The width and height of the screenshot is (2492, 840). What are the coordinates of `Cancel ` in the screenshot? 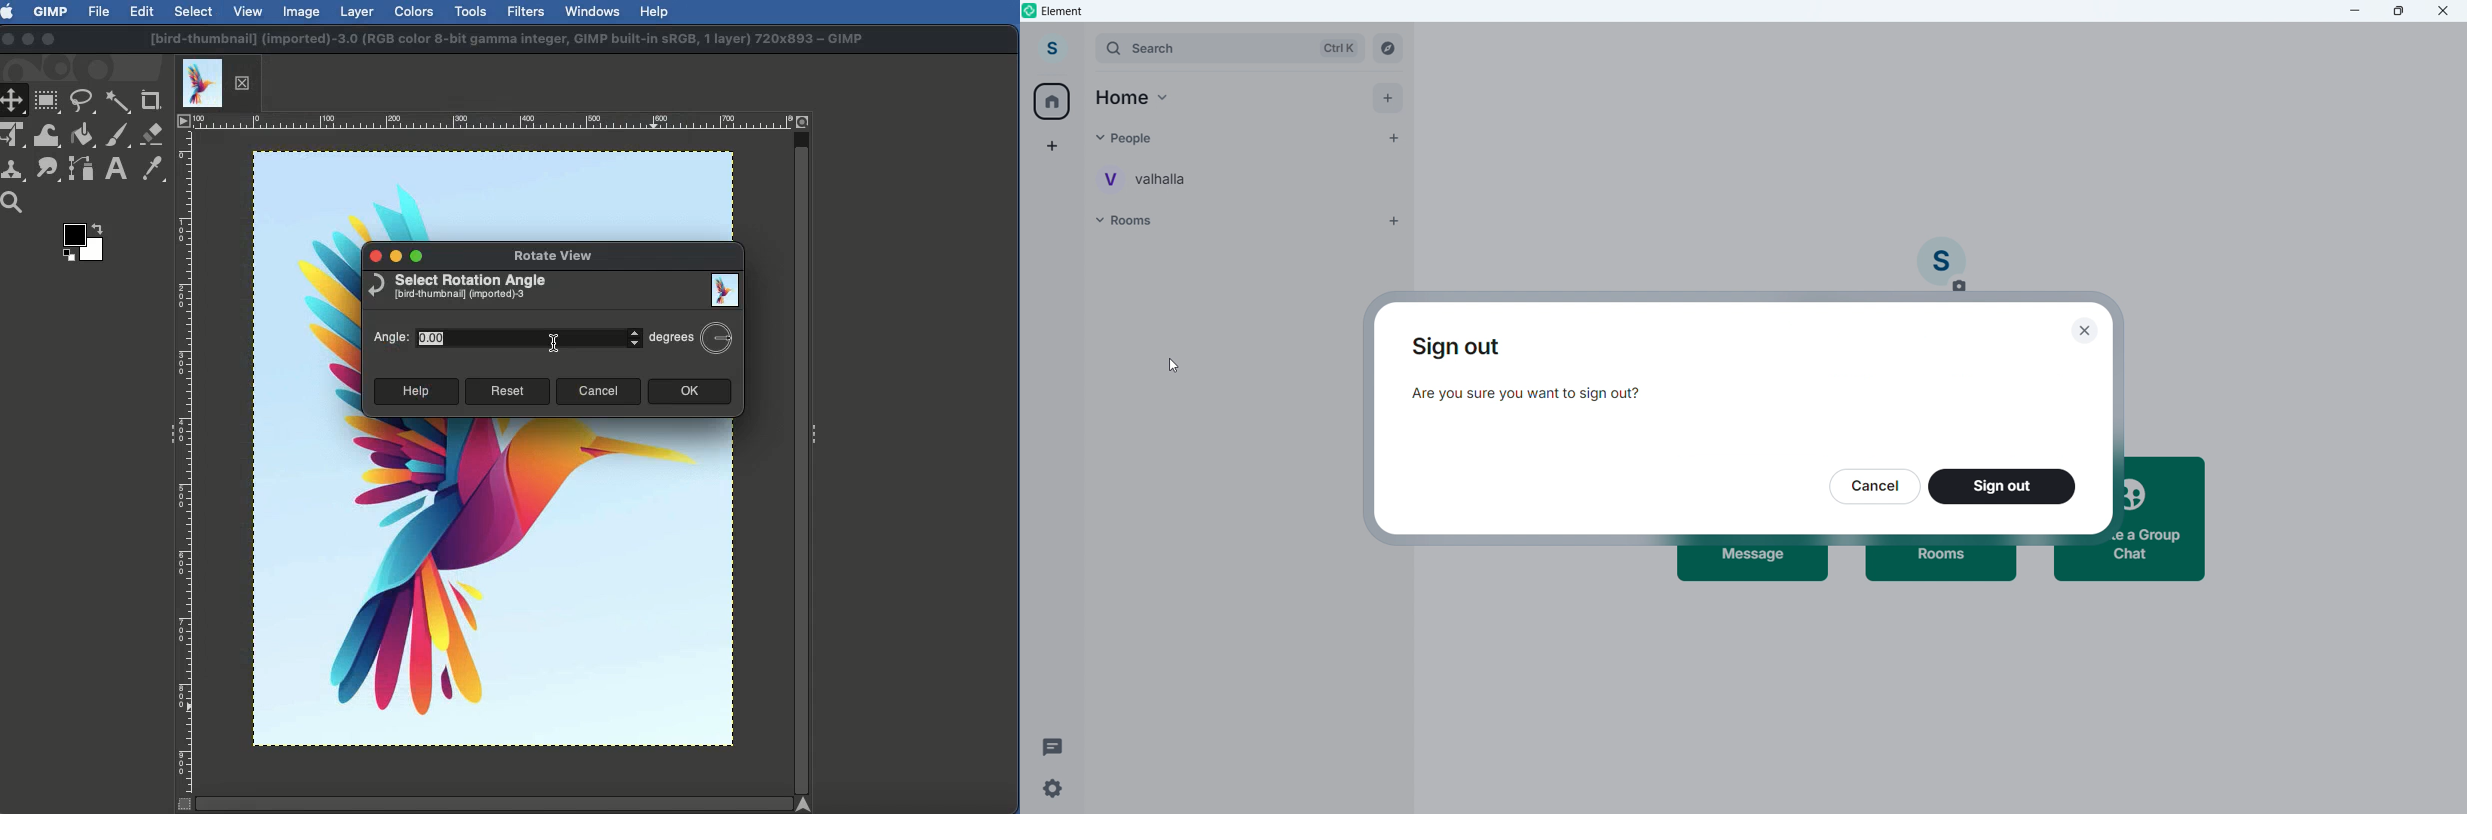 It's located at (1875, 485).